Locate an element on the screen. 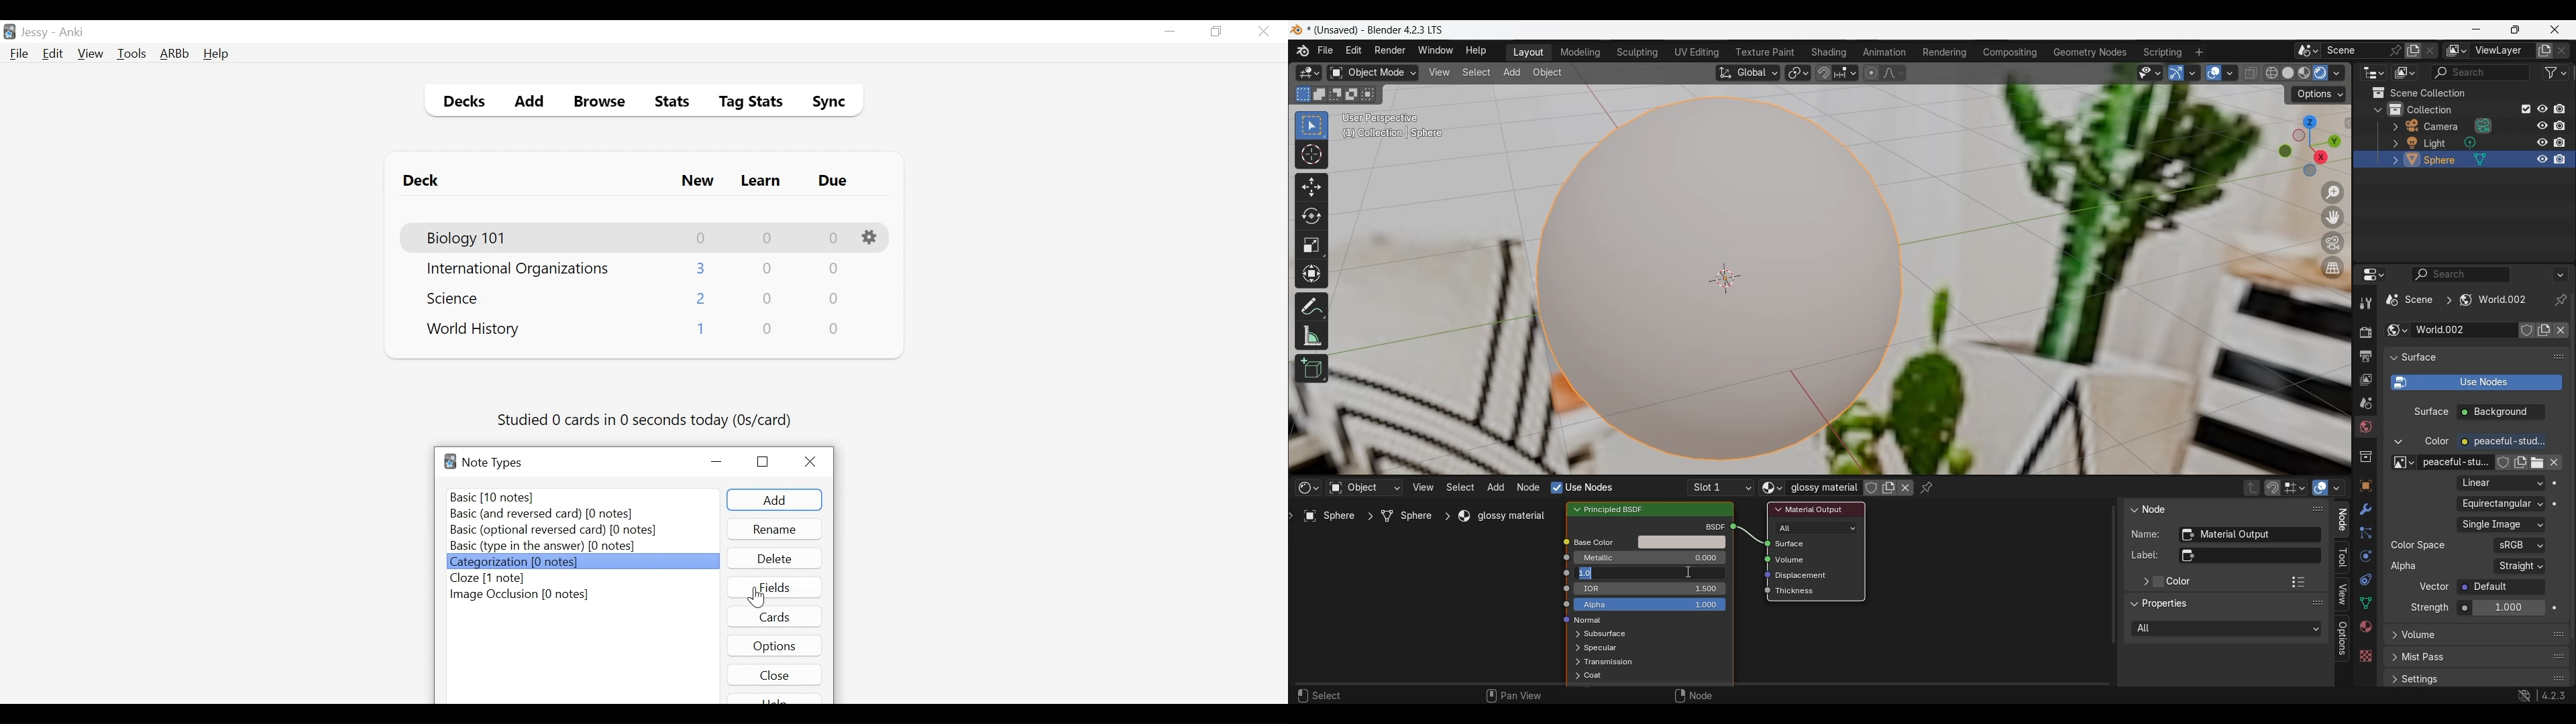 The height and width of the screenshot is (728, 2576). Tools is located at coordinates (131, 53).